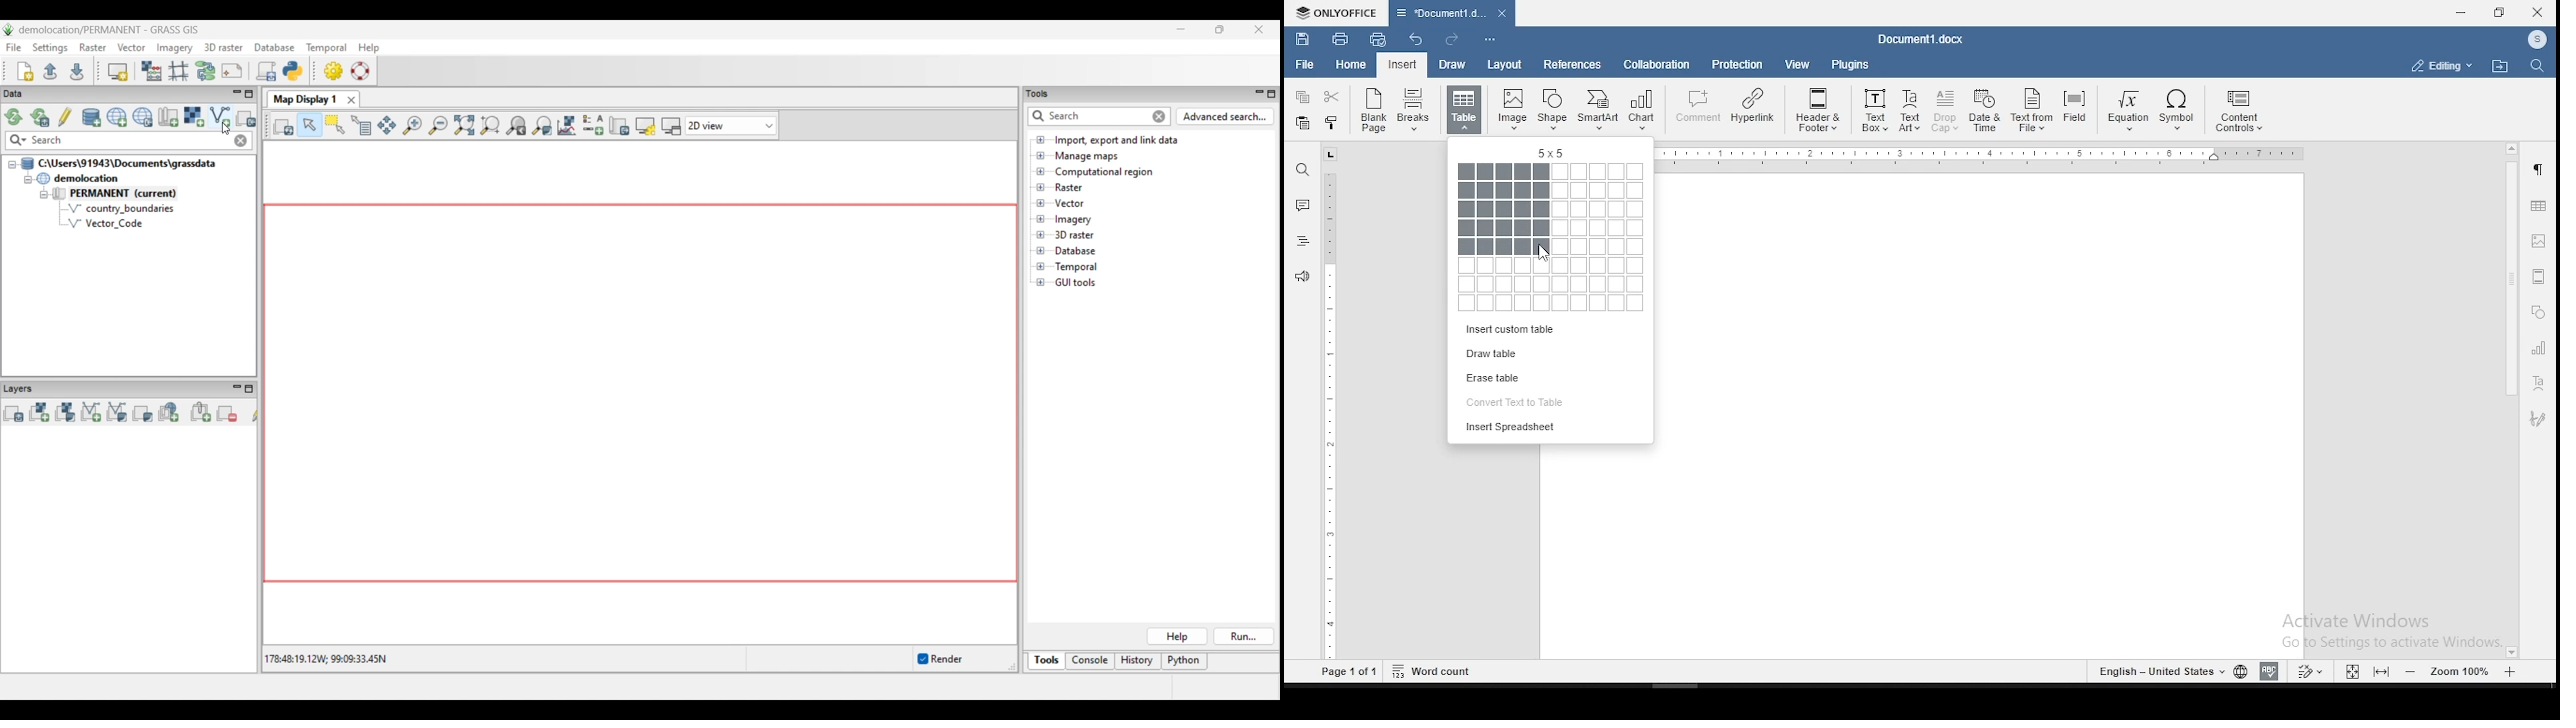  I want to click on tab stop, so click(1331, 154).